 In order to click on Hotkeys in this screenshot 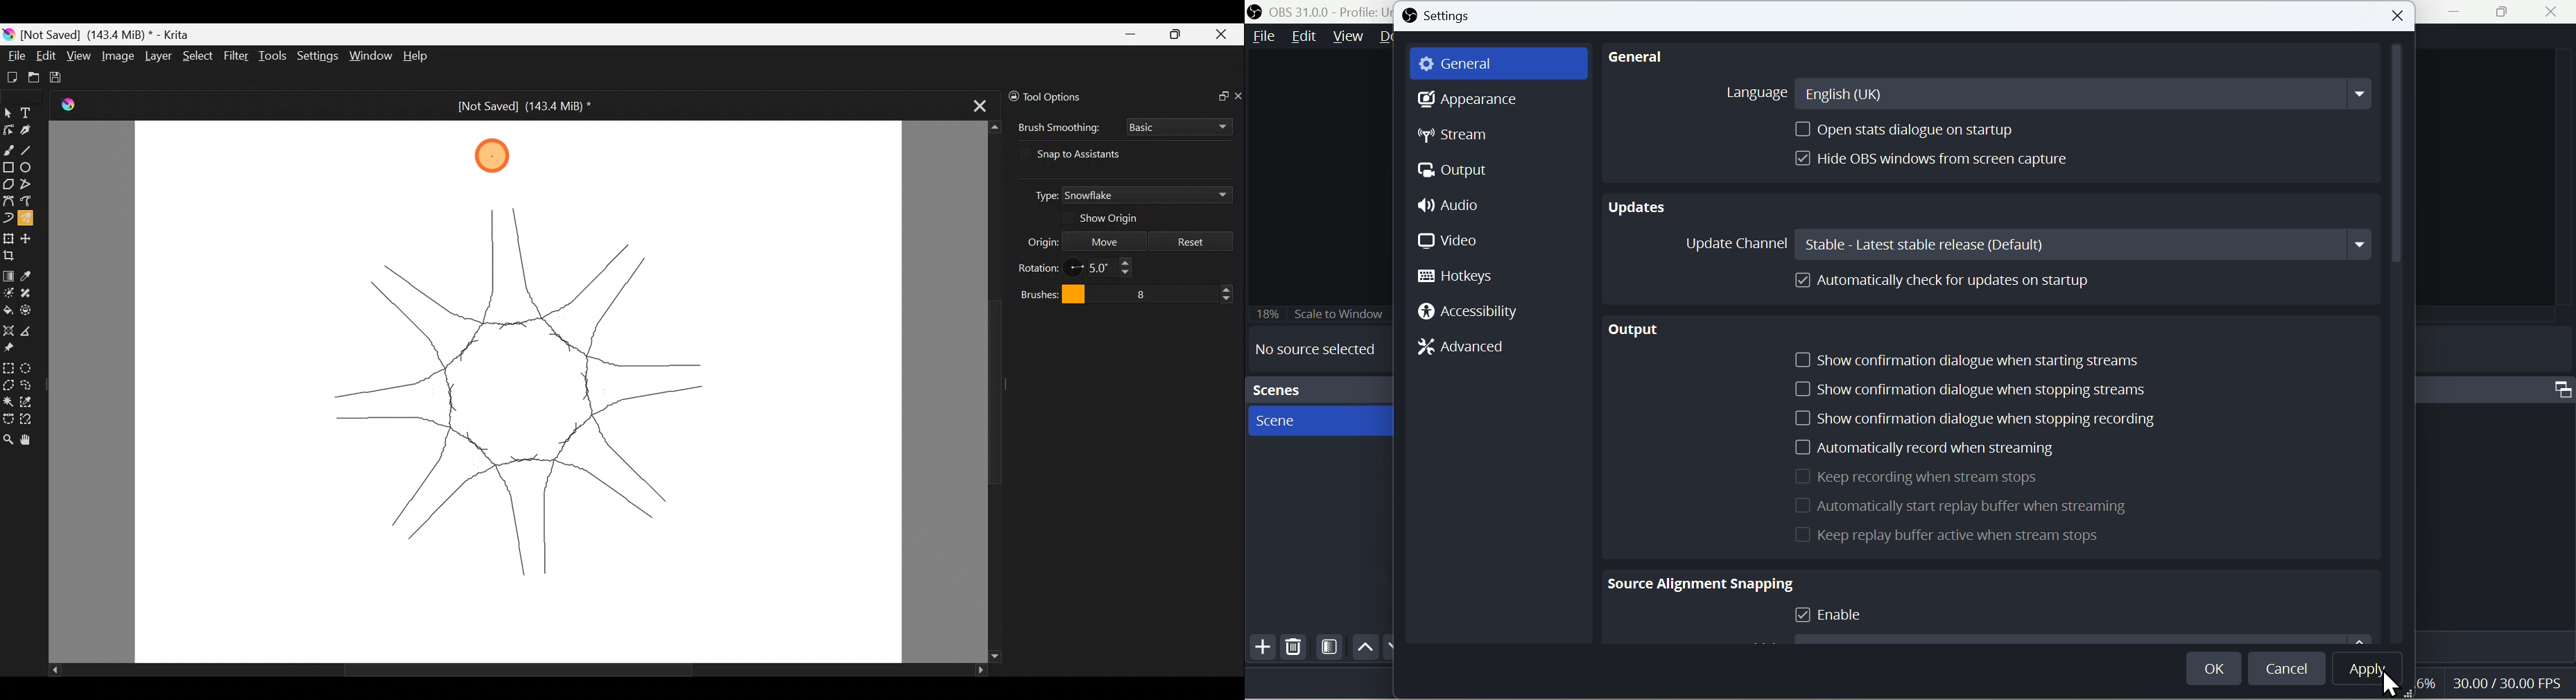, I will do `click(1464, 279)`.